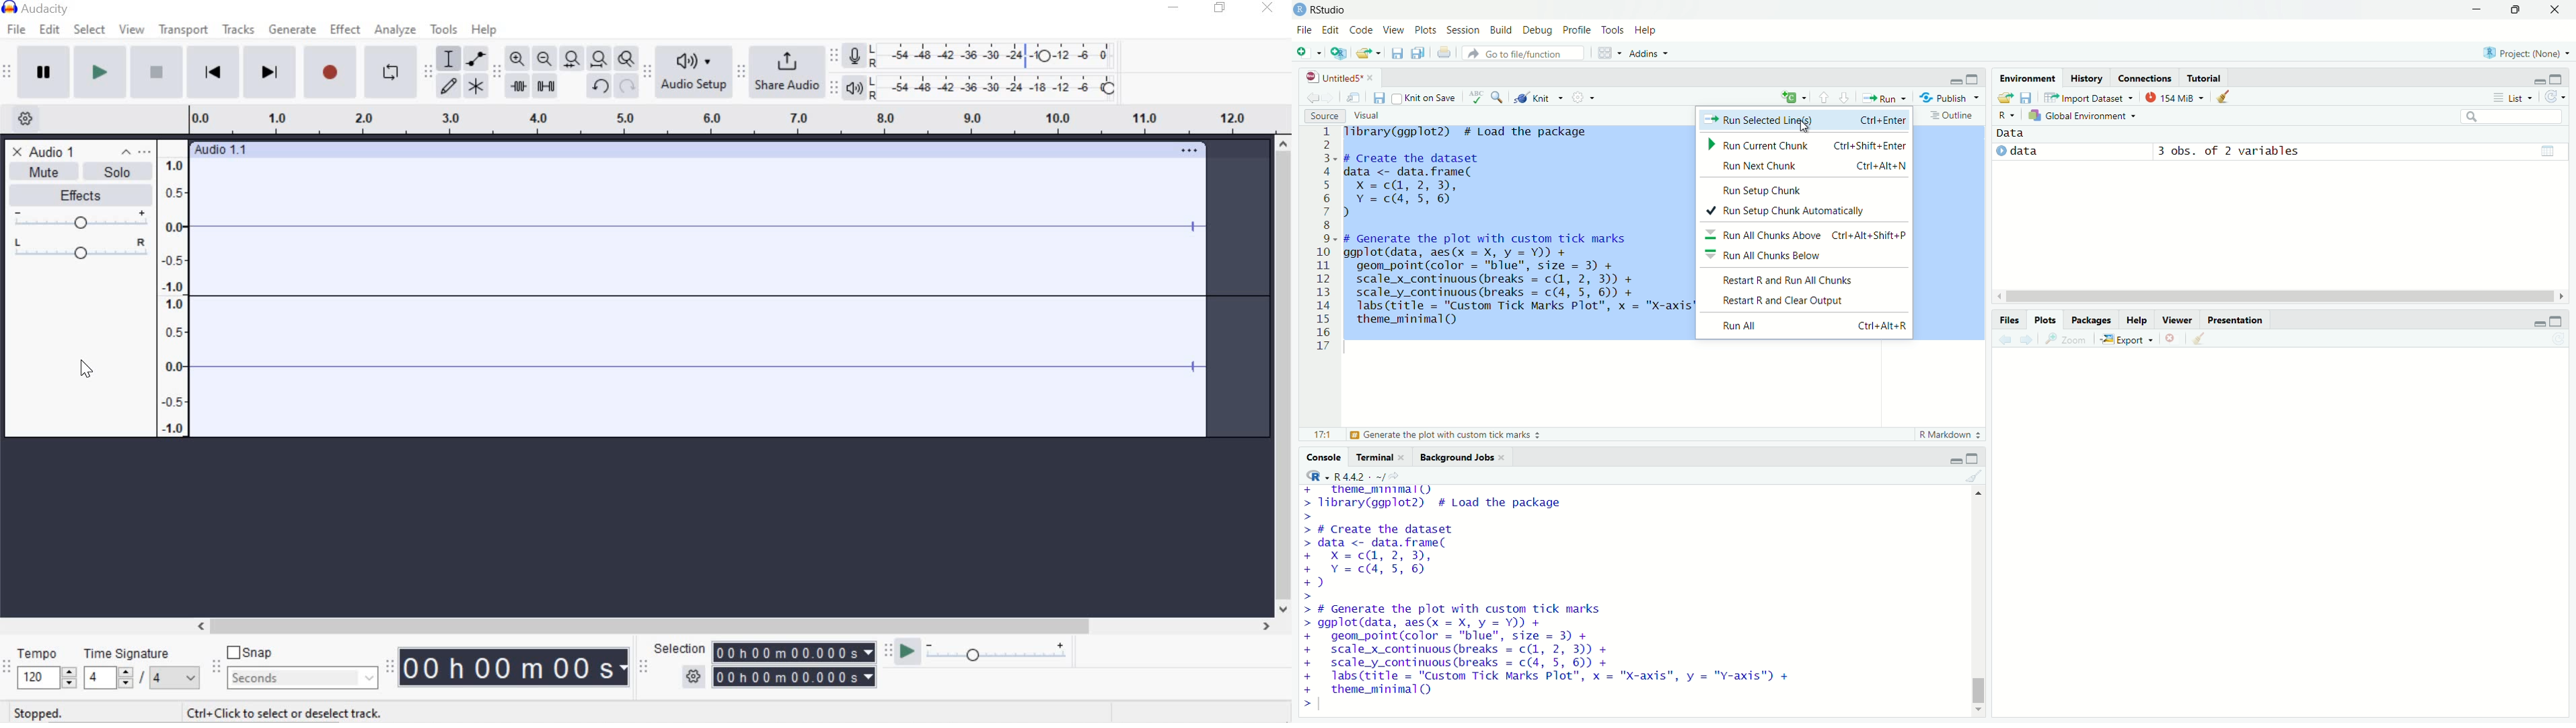 Image resolution: width=2576 pixels, height=728 pixels. What do you see at coordinates (1483, 133) in the screenshot?
I see `library to load the package` at bounding box center [1483, 133].